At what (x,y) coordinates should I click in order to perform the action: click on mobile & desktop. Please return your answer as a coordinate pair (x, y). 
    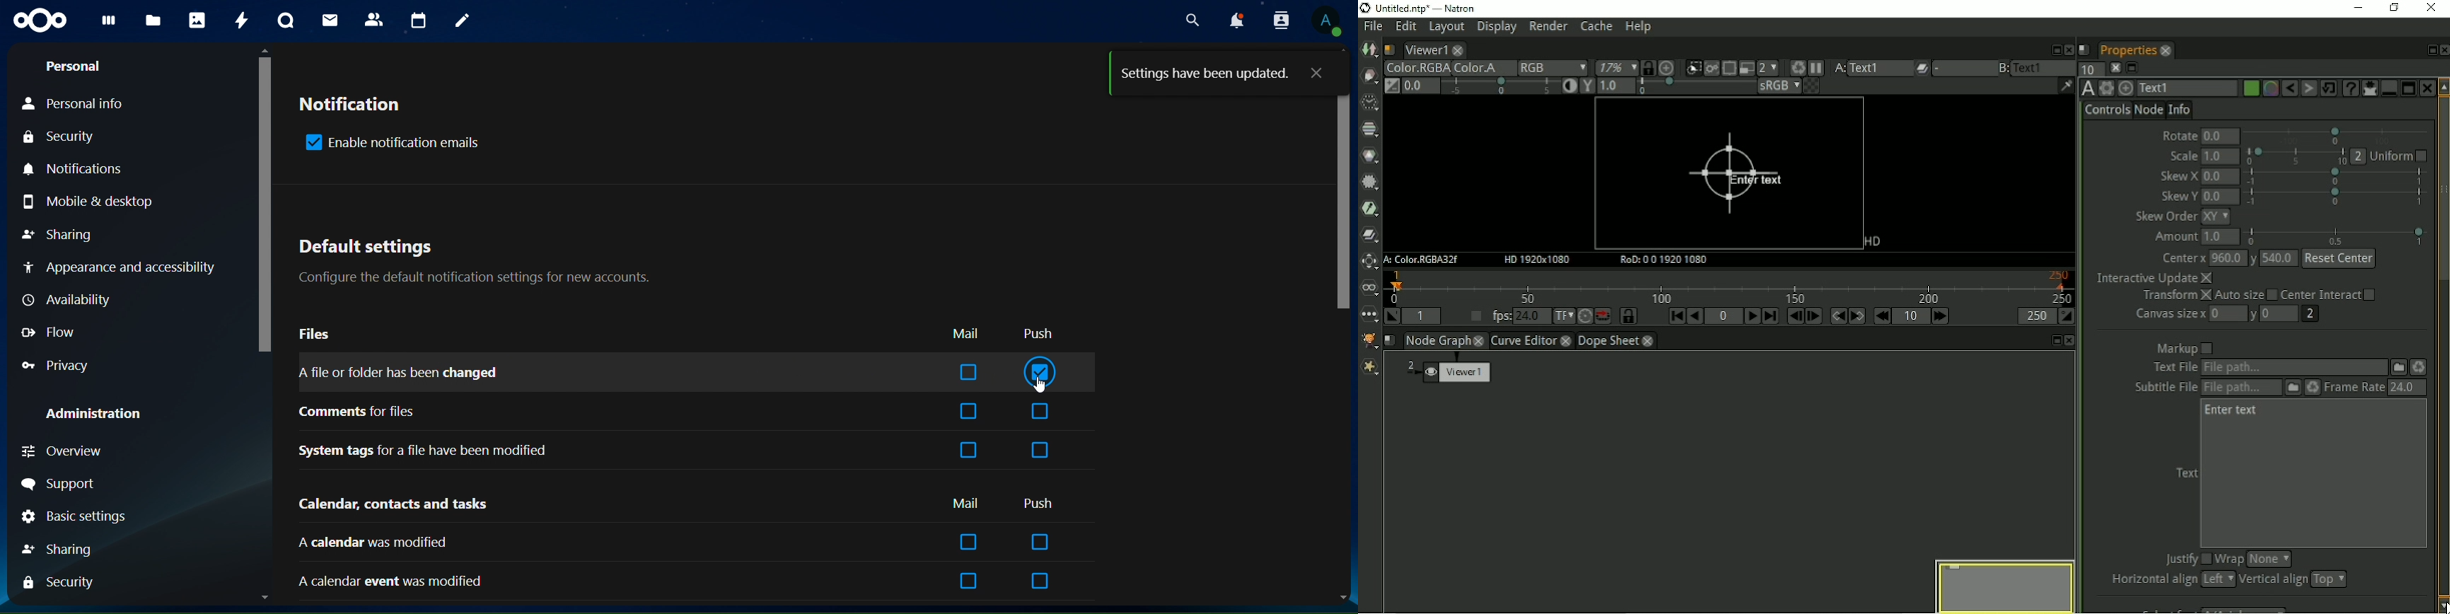
    Looking at the image, I should click on (108, 202).